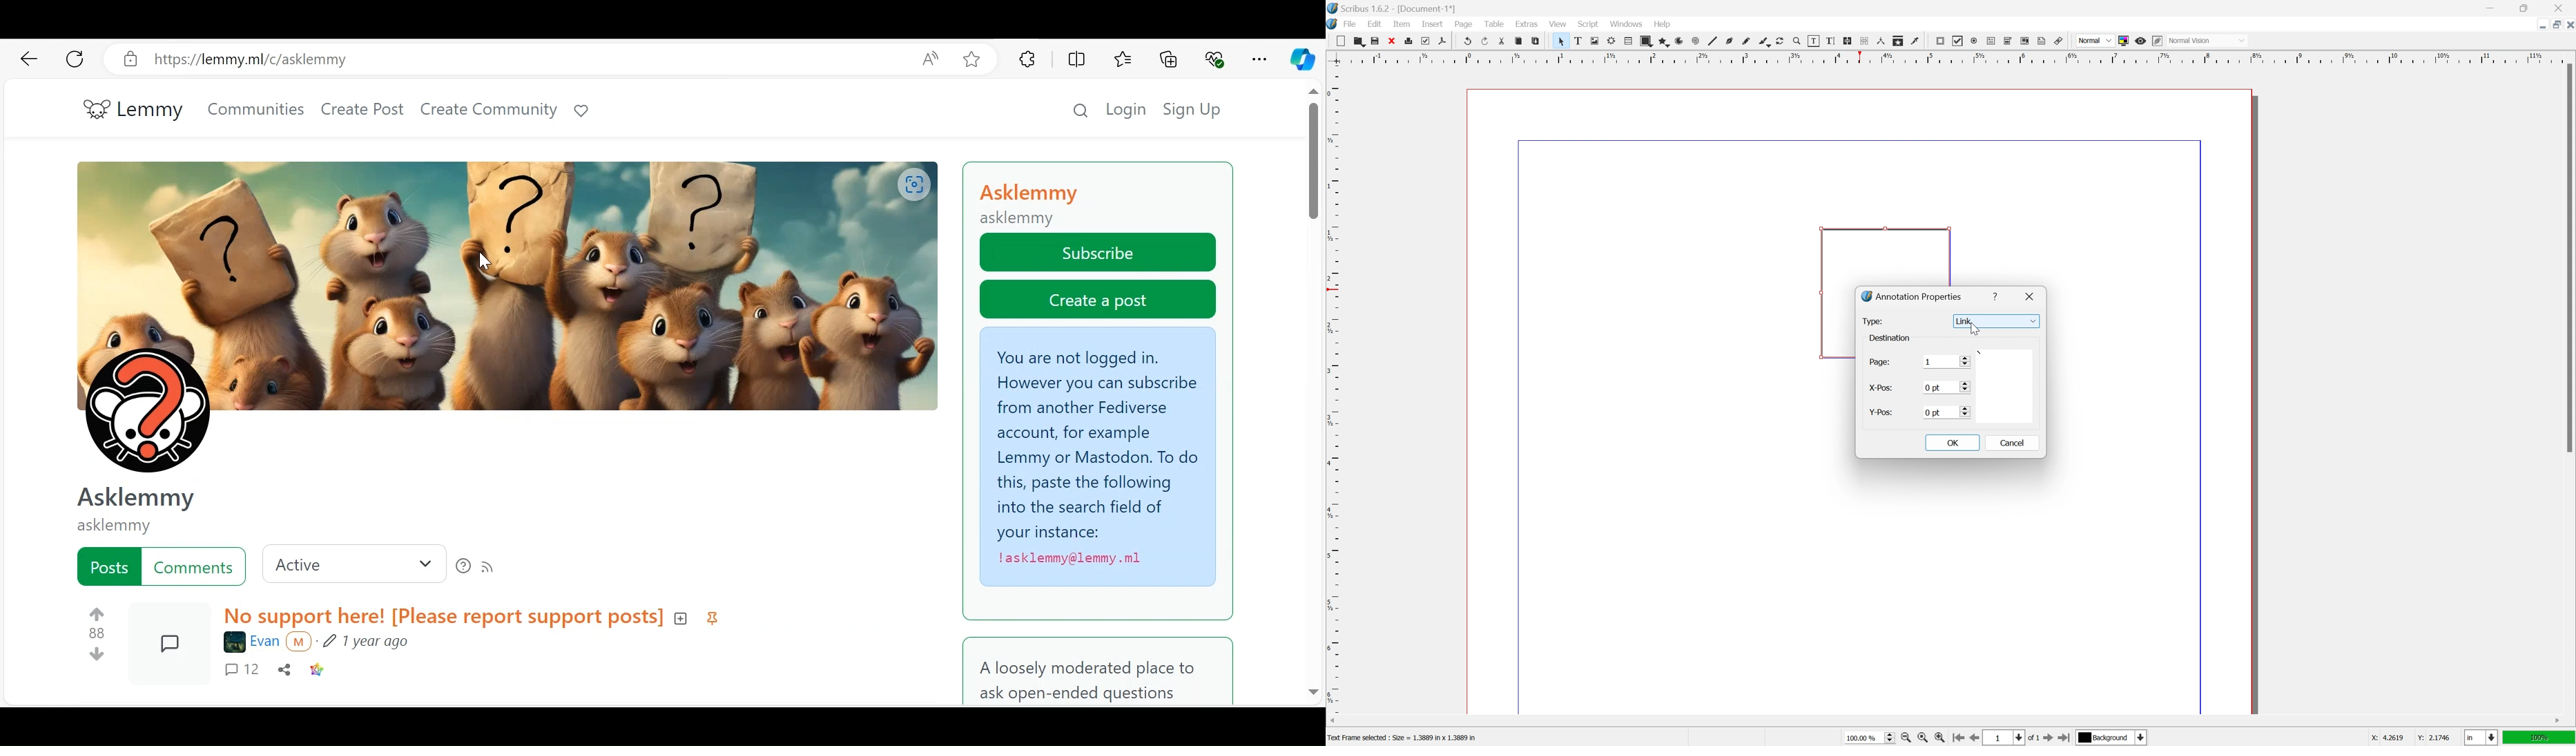 The image size is (2576, 756). Describe the element at coordinates (1874, 322) in the screenshot. I see `type:` at that location.